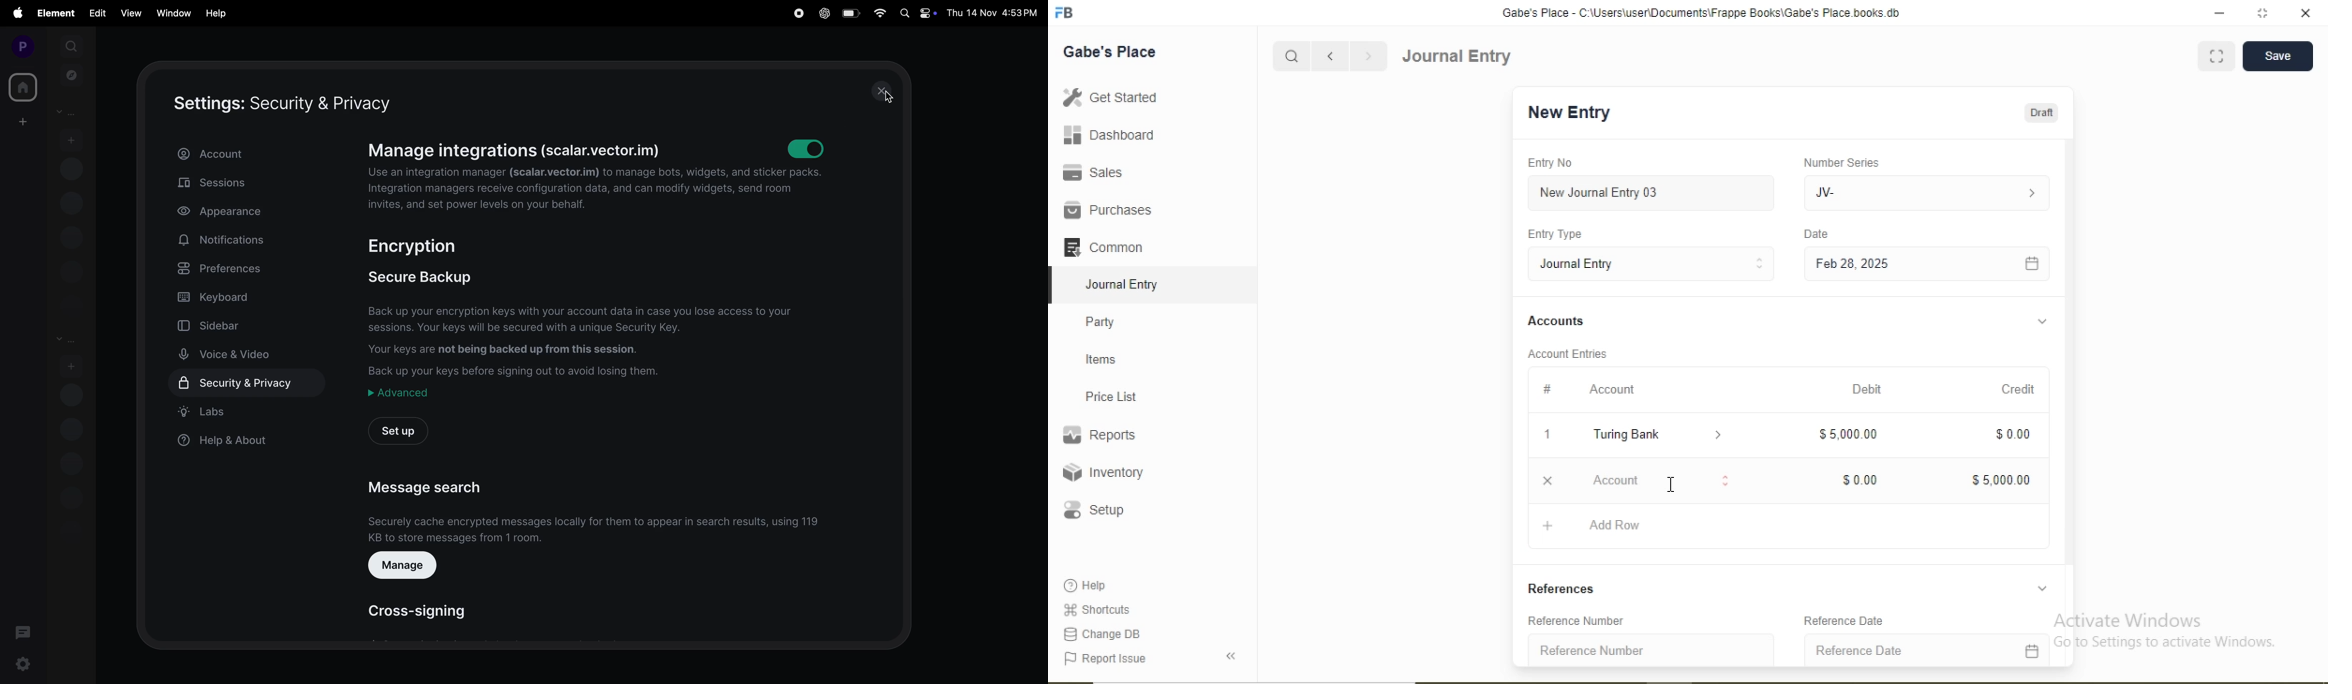  What do you see at coordinates (1369, 56) in the screenshot?
I see `Forward` at bounding box center [1369, 56].